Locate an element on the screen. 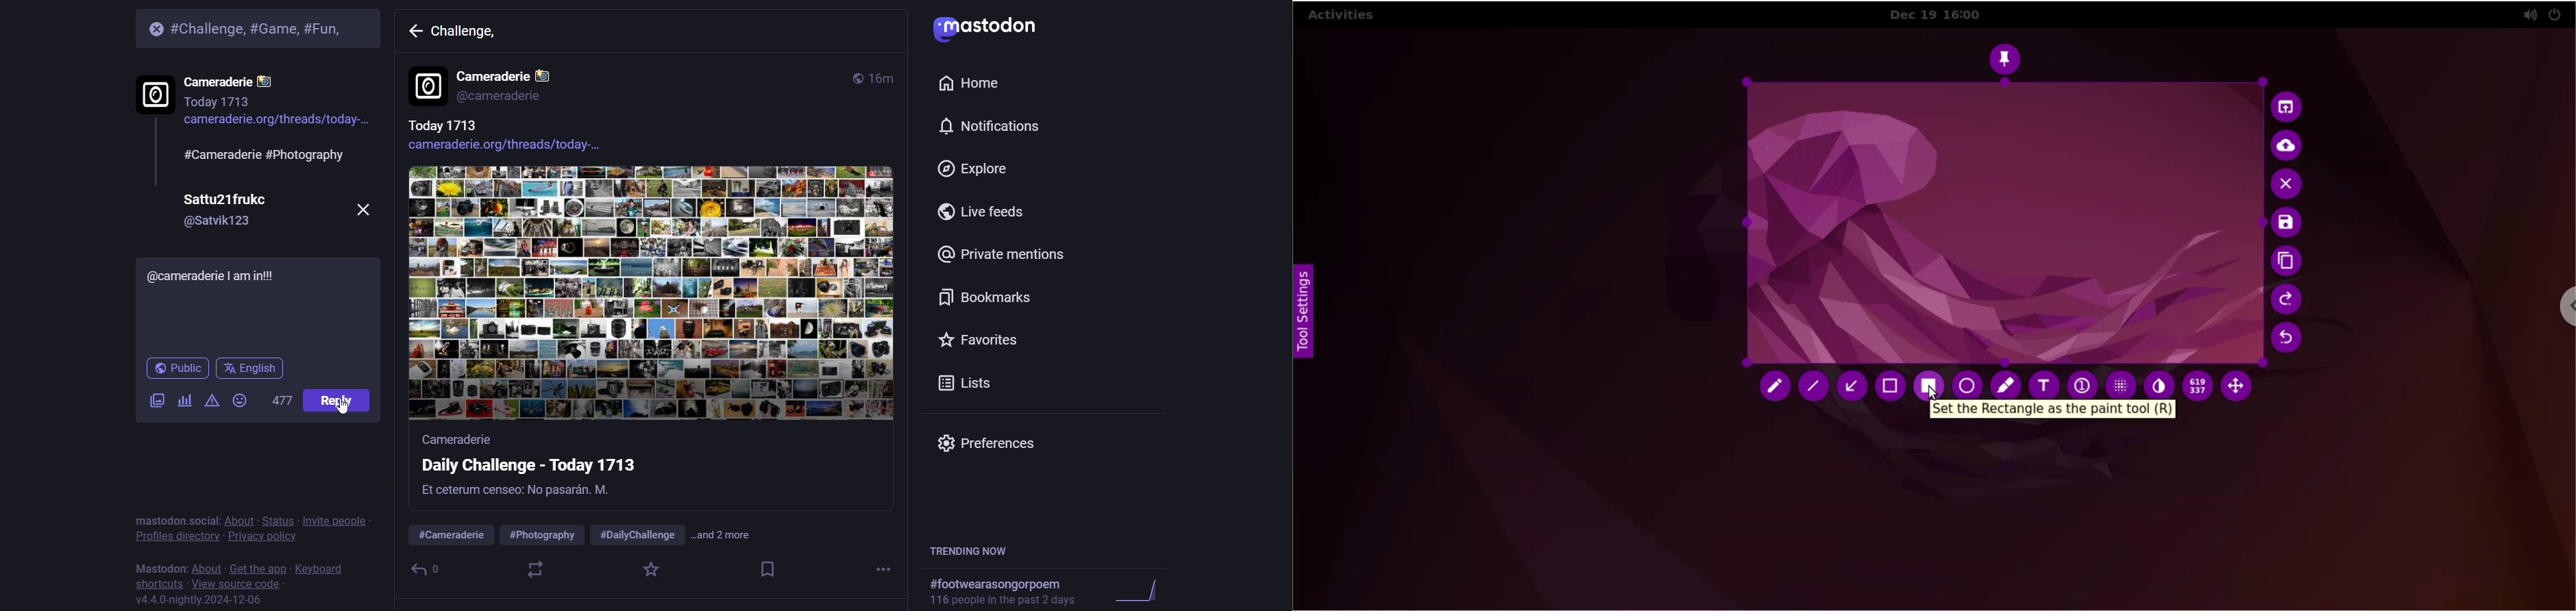 The image size is (2576, 616). move selection is located at coordinates (2241, 388).